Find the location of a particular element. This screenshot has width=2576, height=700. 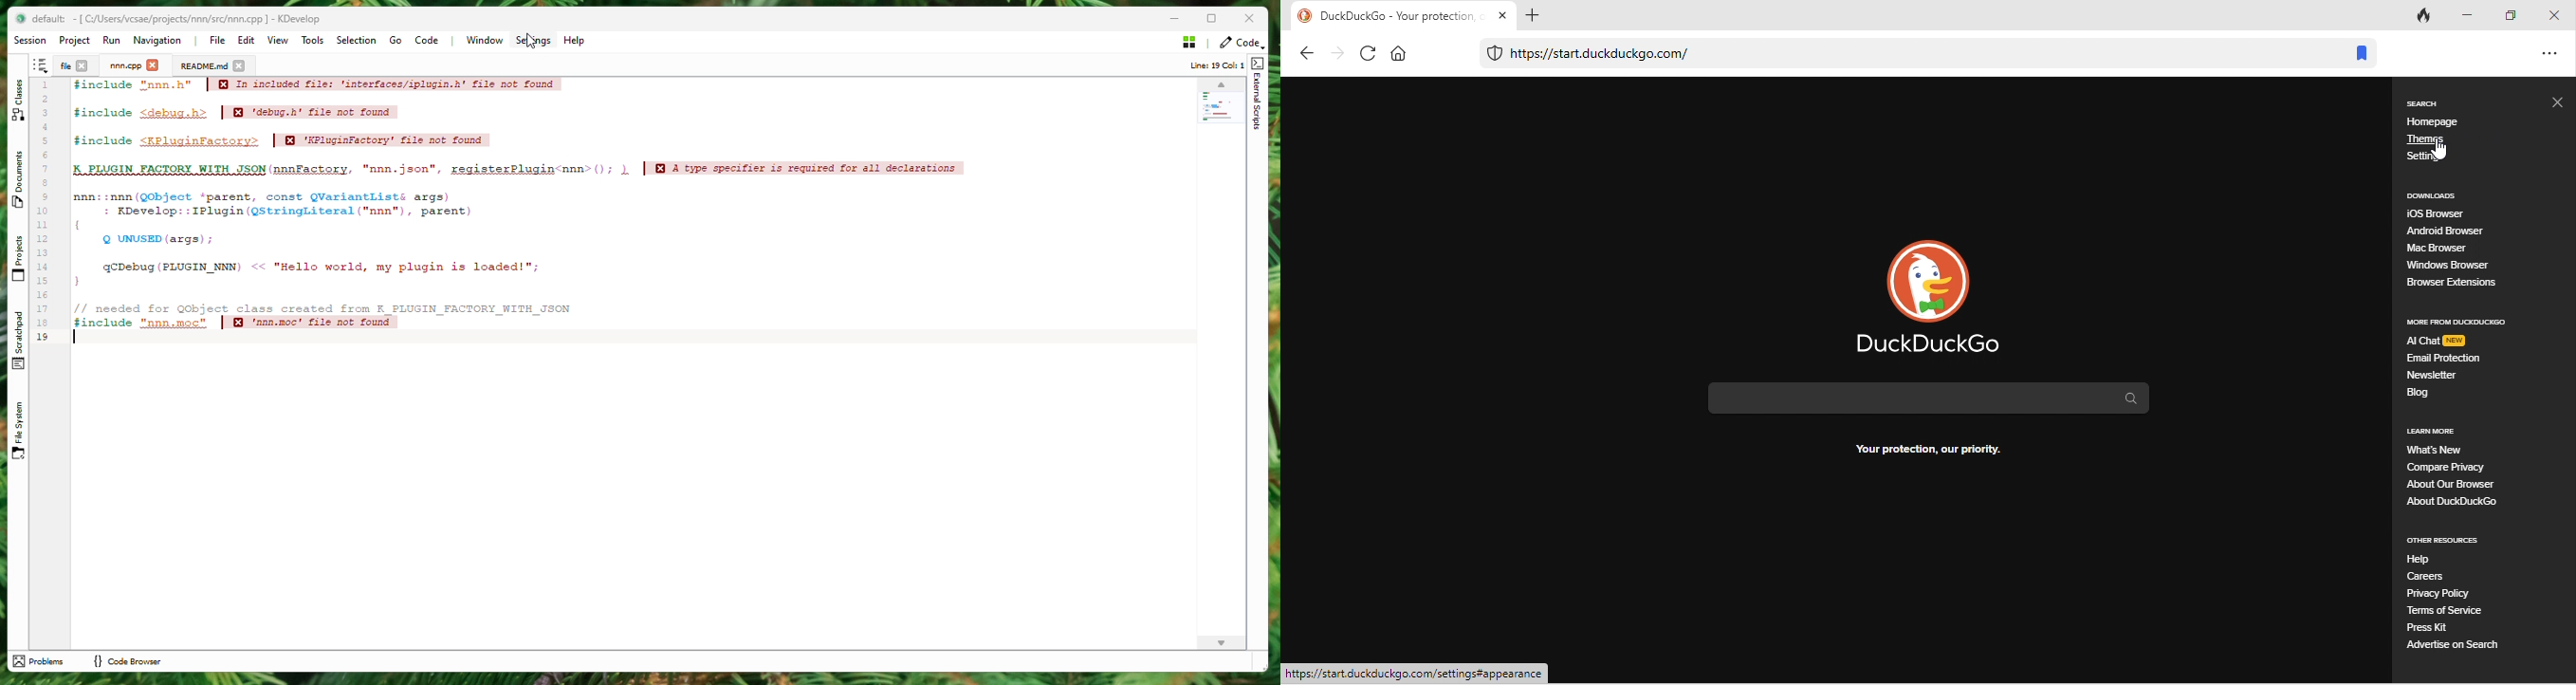

option is located at coordinates (2548, 52).